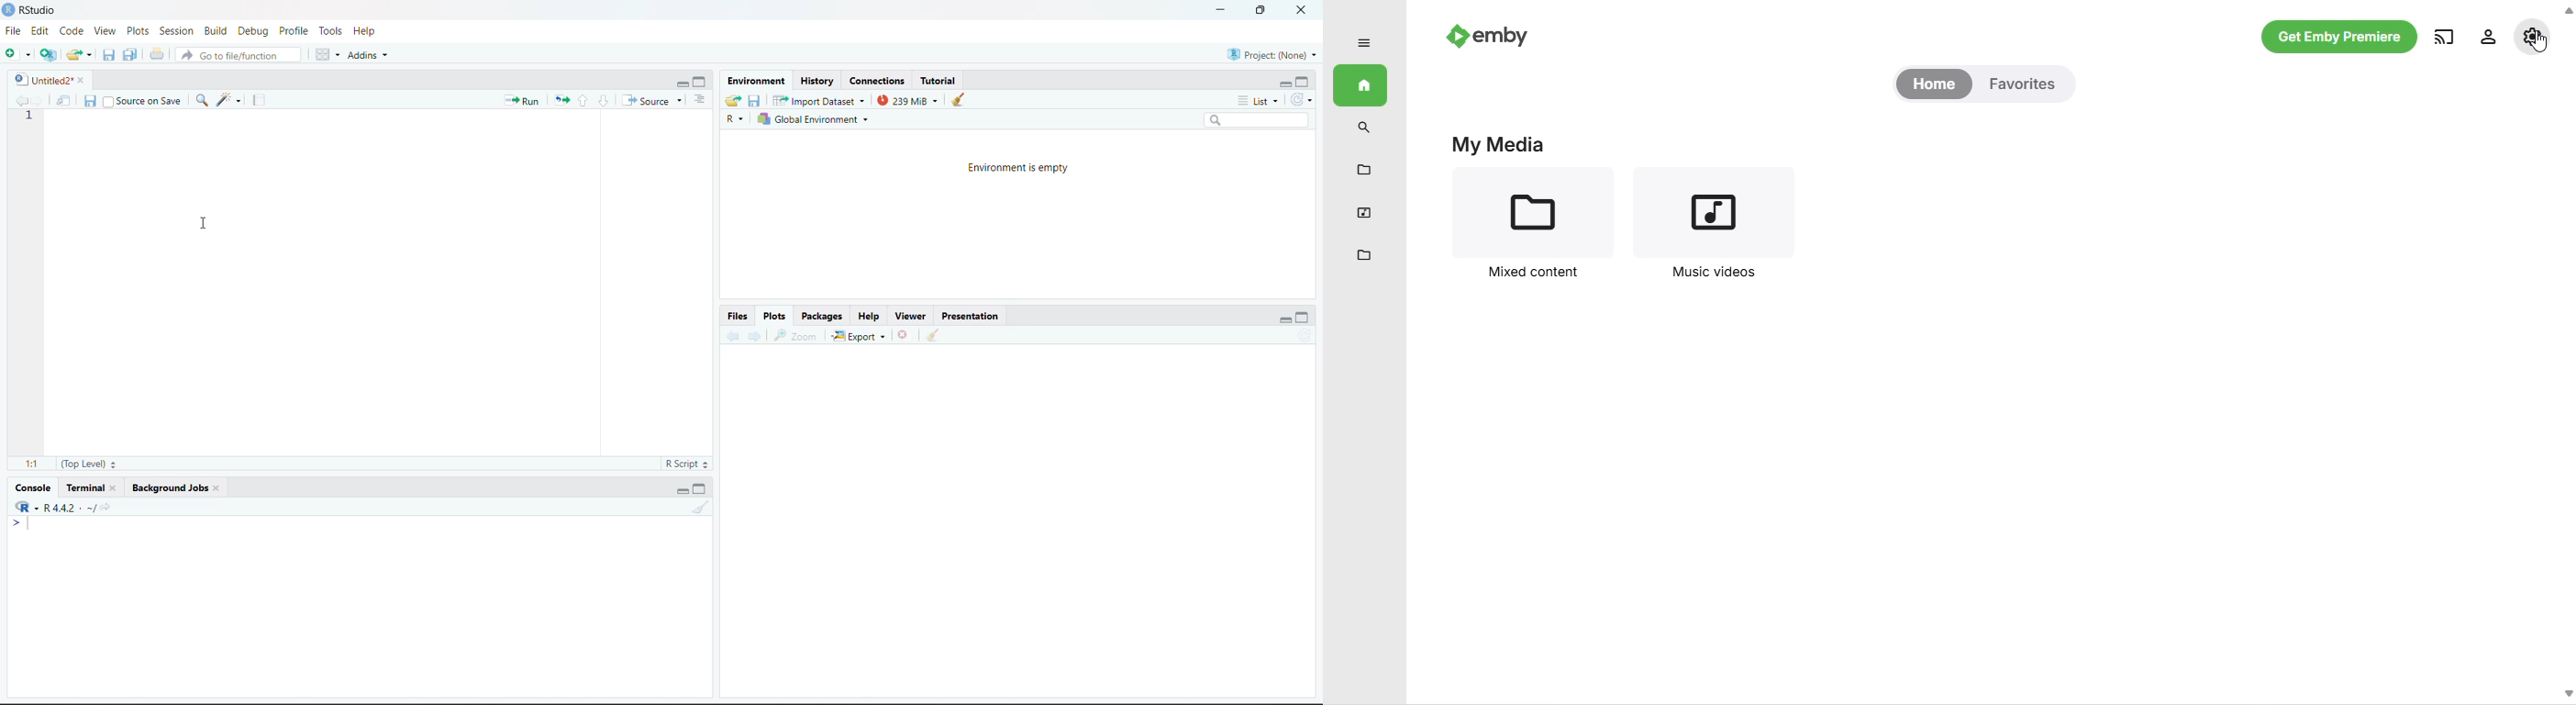 Image resolution: width=2576 pixels, height=728 pixels. Describe the element at coordinates (90, 100) in the screenshot. I see `Save current document (Ctrl + S)` at that location.